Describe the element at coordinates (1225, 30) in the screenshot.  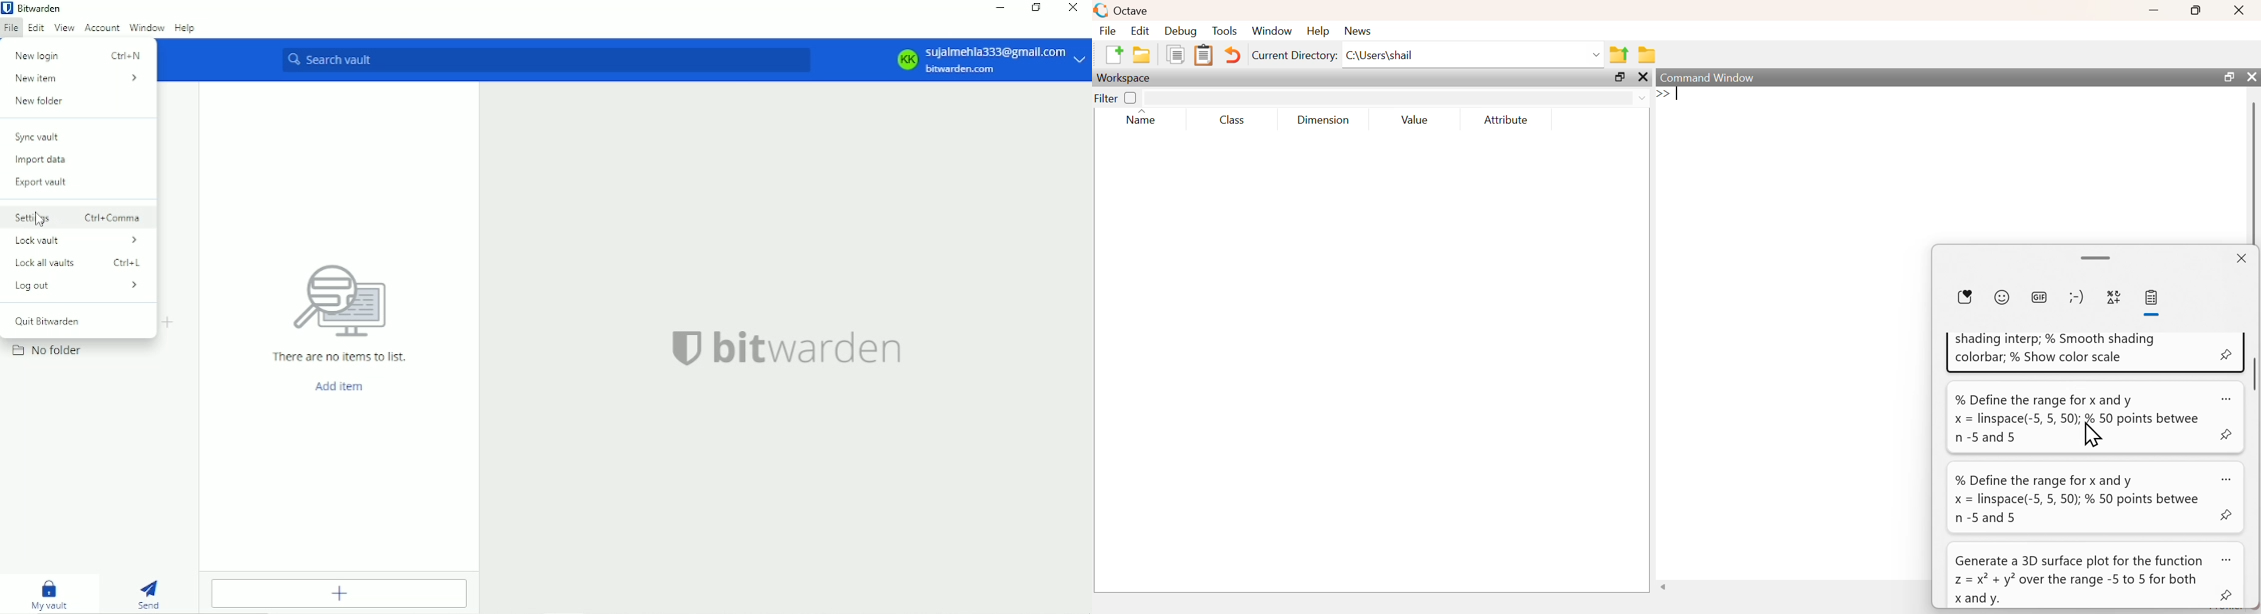
I see `Tools` at that location.